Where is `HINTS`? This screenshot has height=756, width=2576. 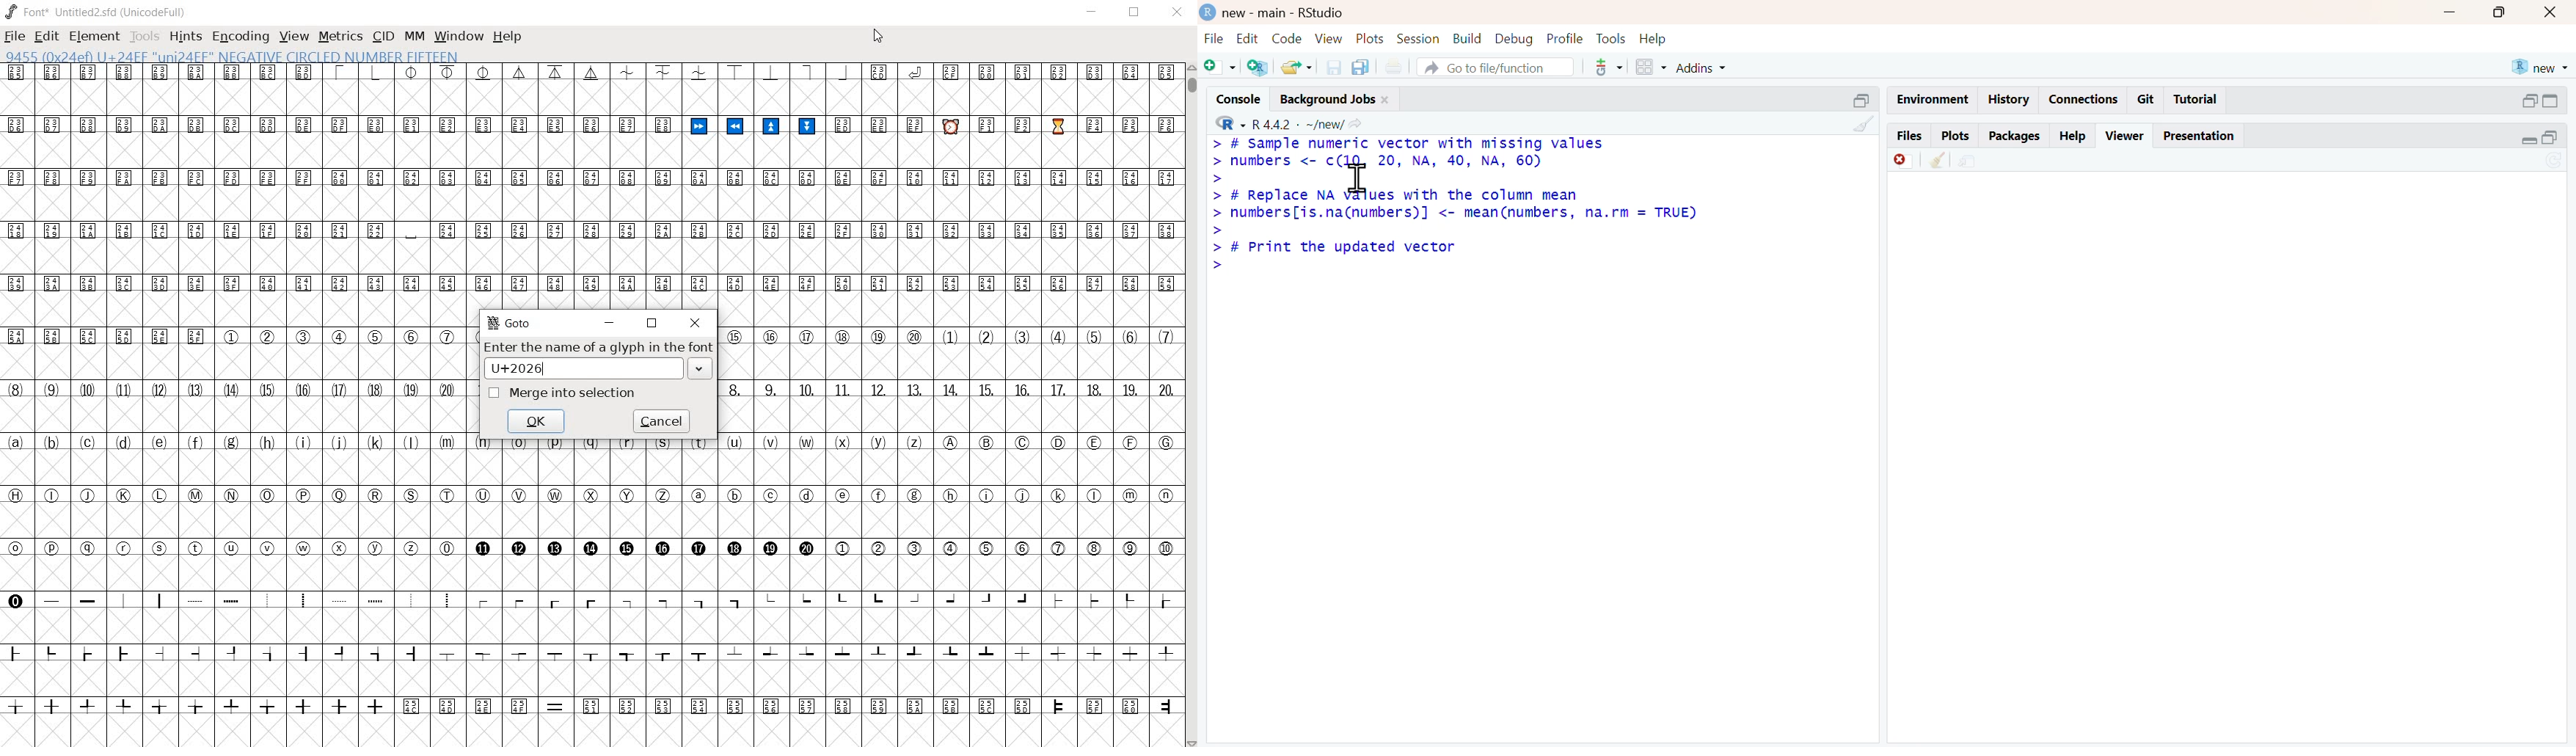
HINTS is located at coordinates (184, 38).